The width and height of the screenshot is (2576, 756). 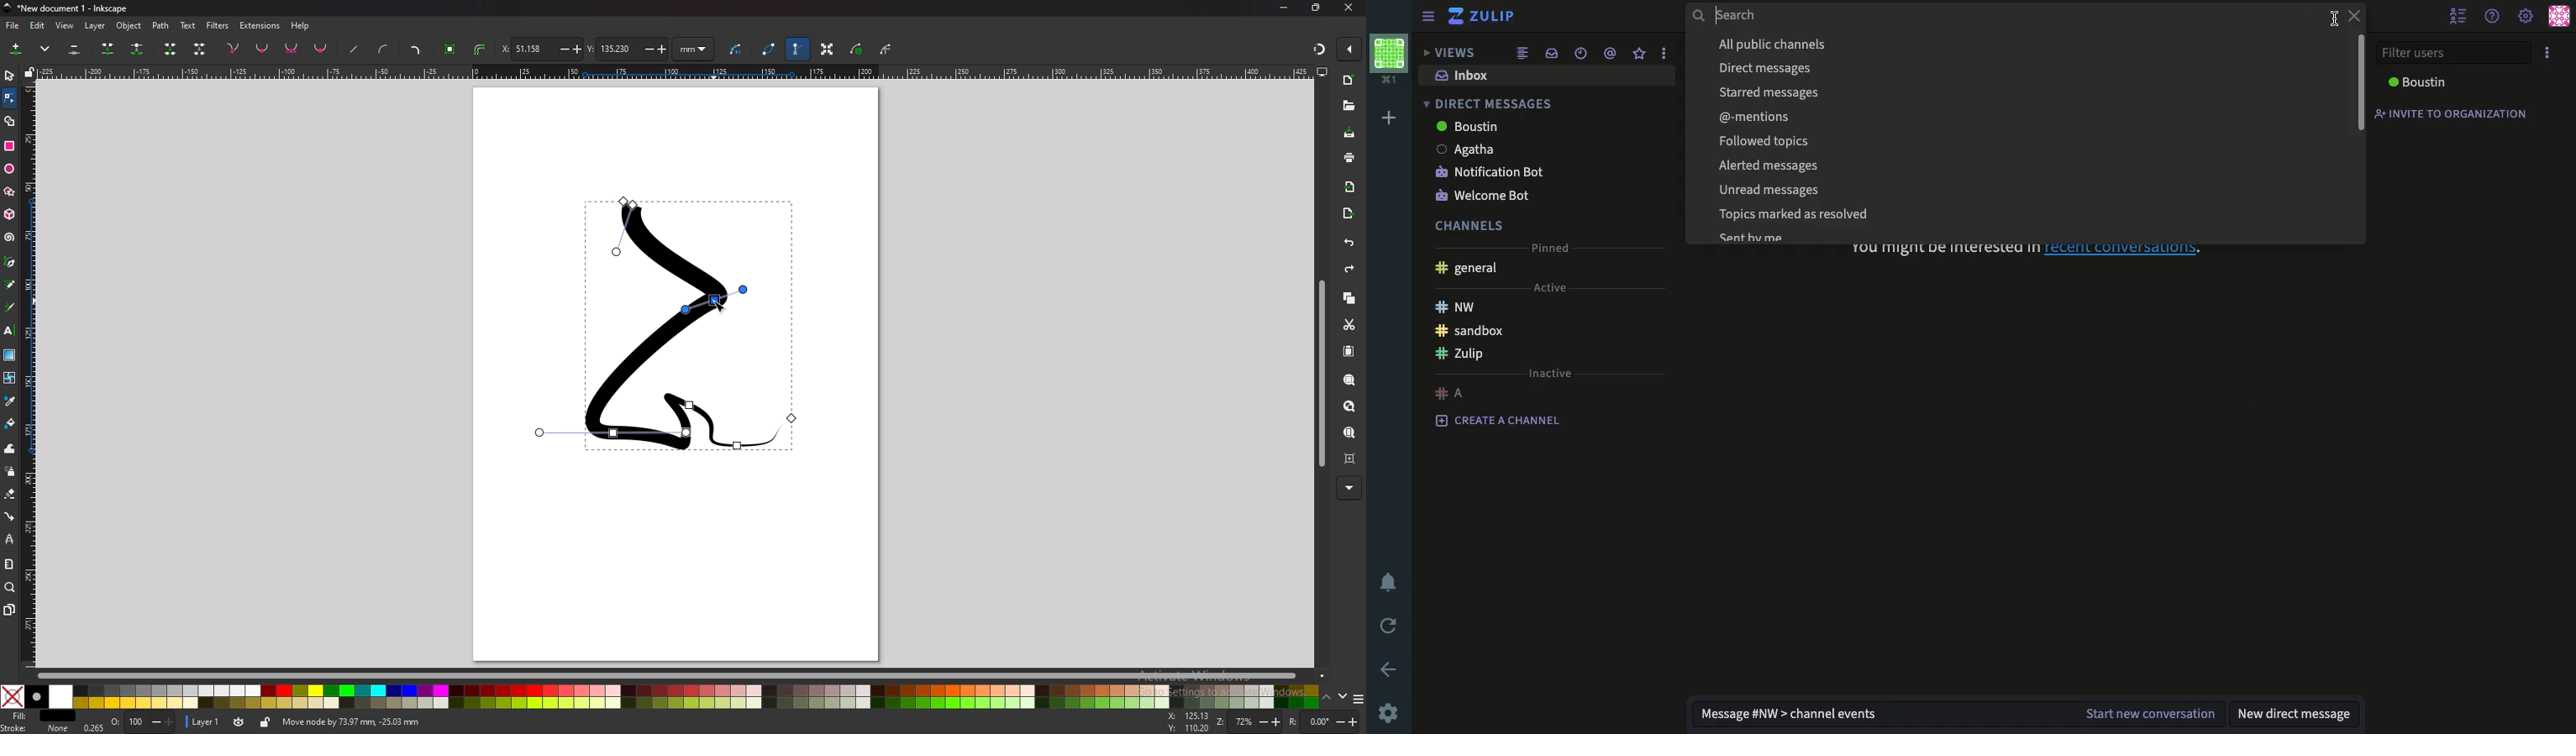 What do you see at coordinates (260, 24) in the screenshot?
I see `extensions` at bounding box center [260, 24].